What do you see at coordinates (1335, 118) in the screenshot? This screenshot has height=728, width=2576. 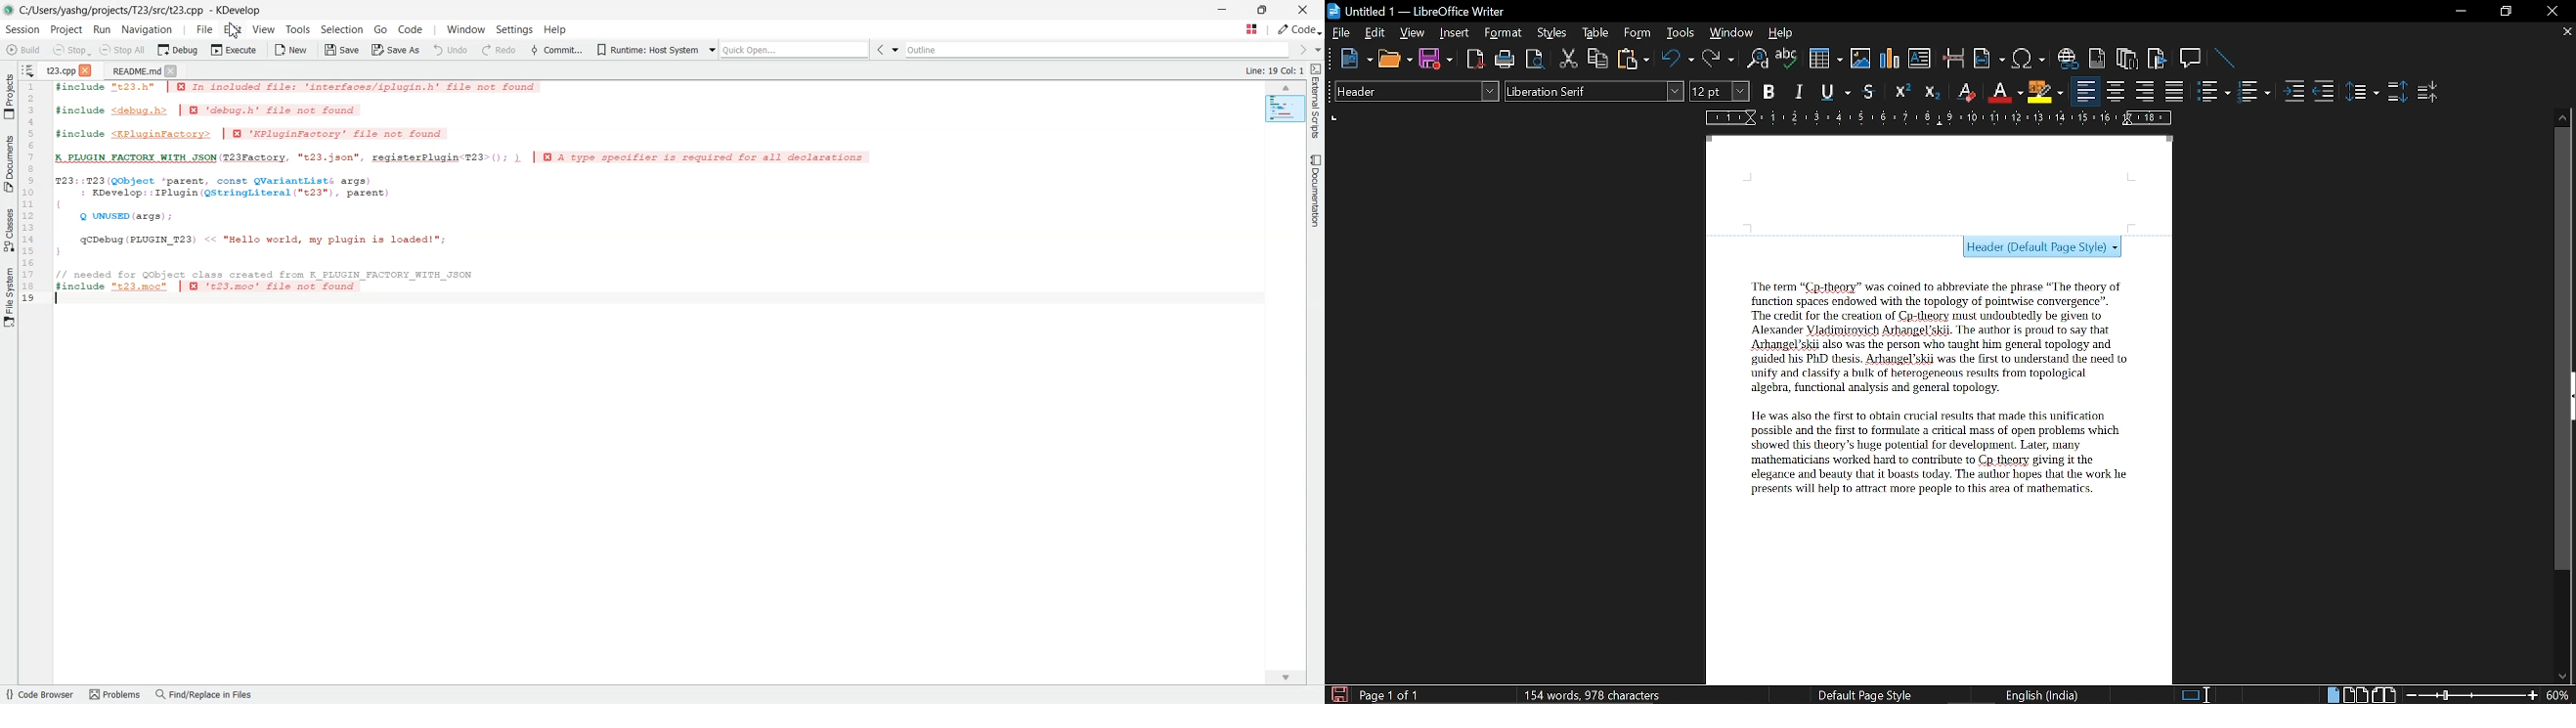 I see `units` at bounding box center [1335, 118].